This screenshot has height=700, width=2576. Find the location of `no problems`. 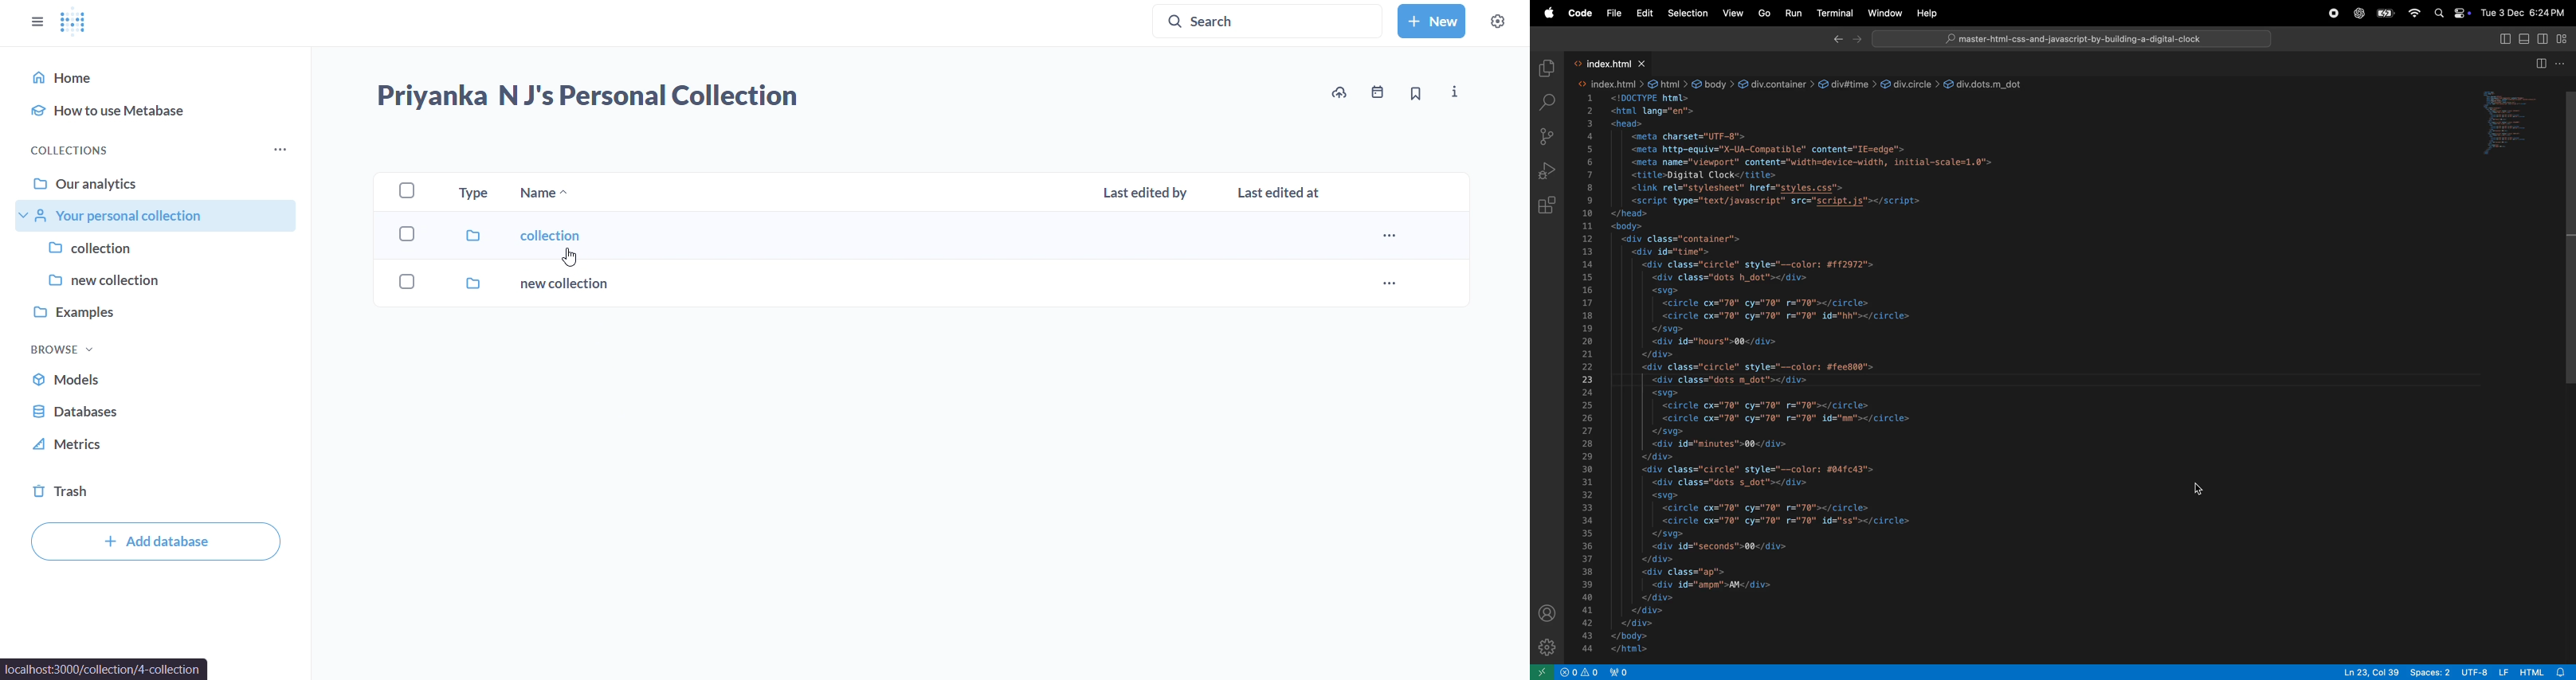

no problems is located at coordinates (1582, 672).